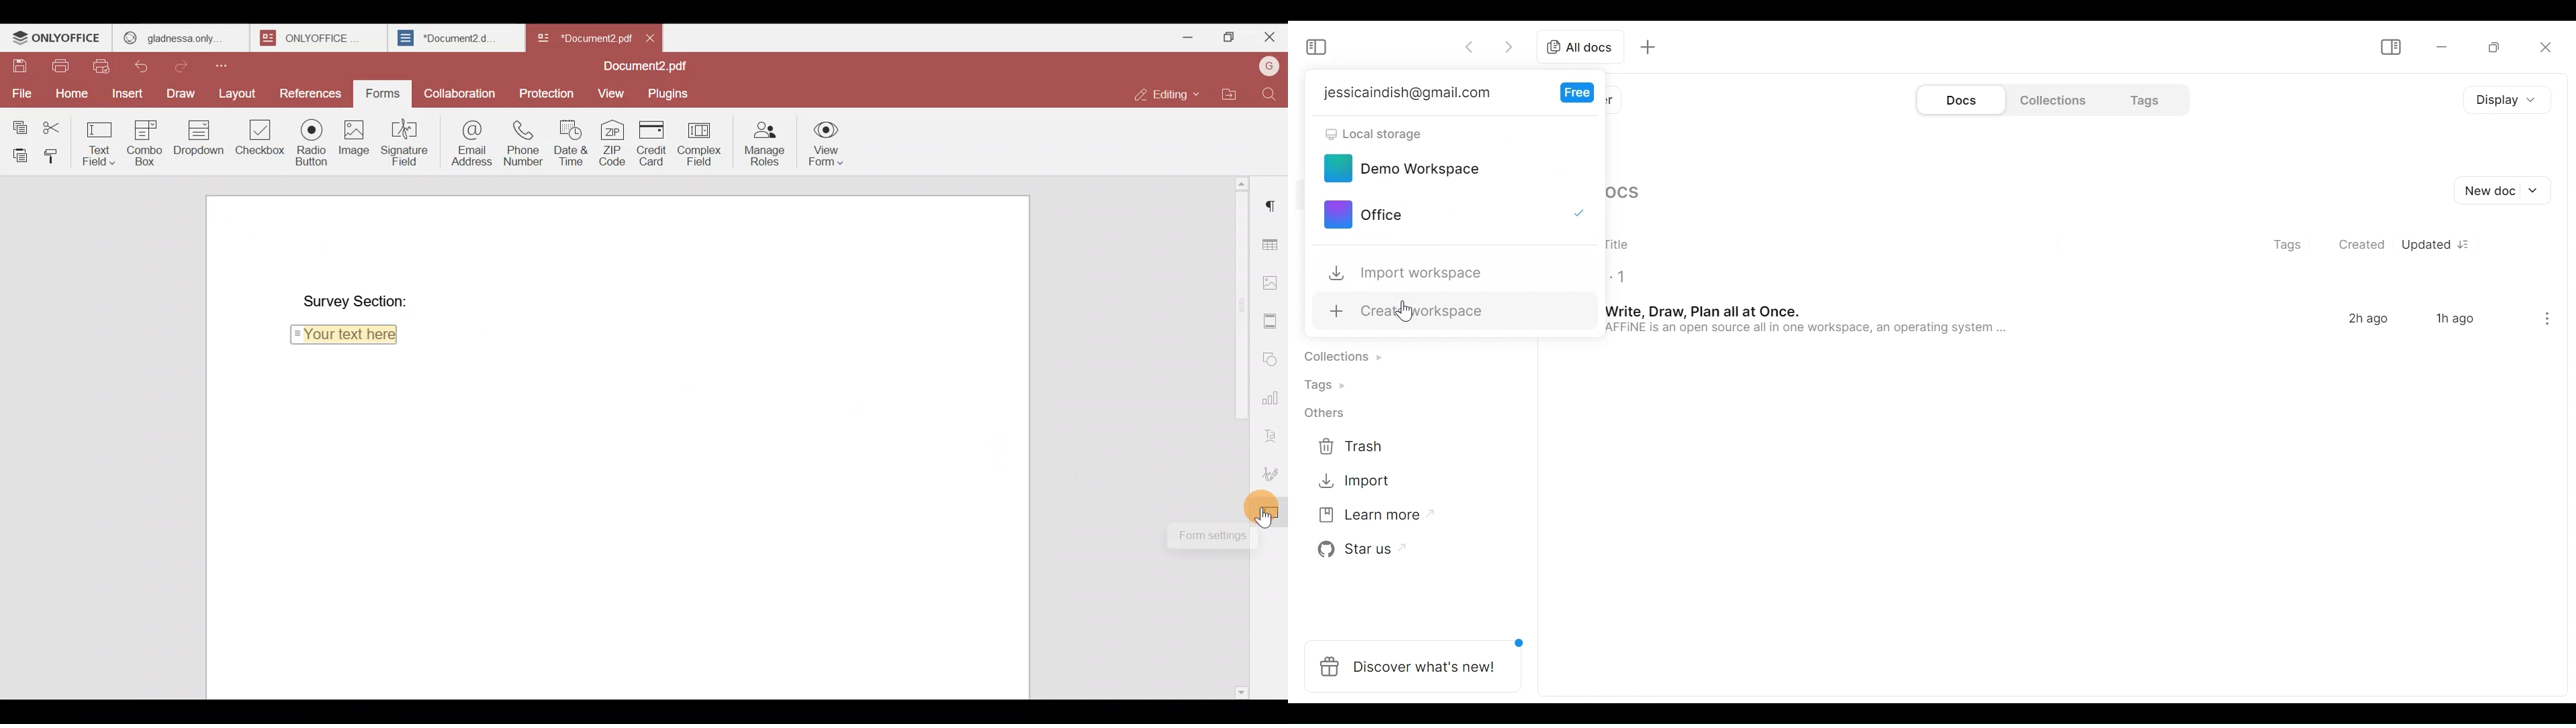  I want to click on 1, so click(1625, 272).